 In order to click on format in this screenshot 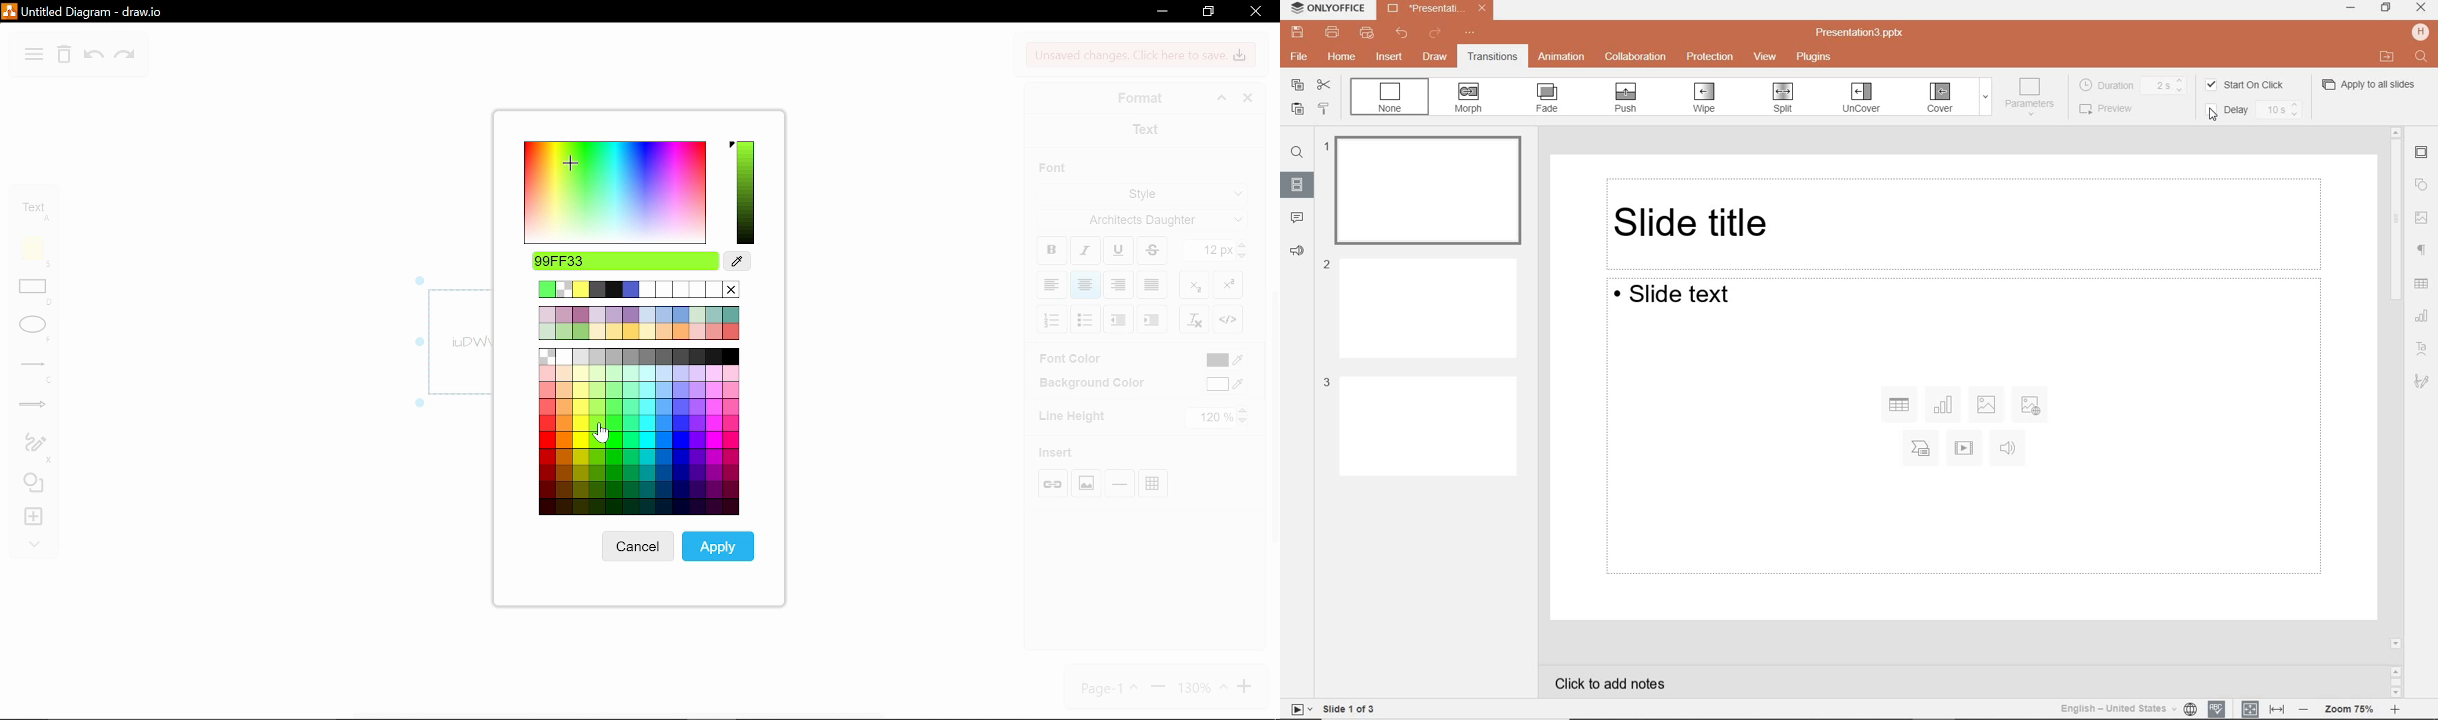, I will do `click(1133, 98)`.